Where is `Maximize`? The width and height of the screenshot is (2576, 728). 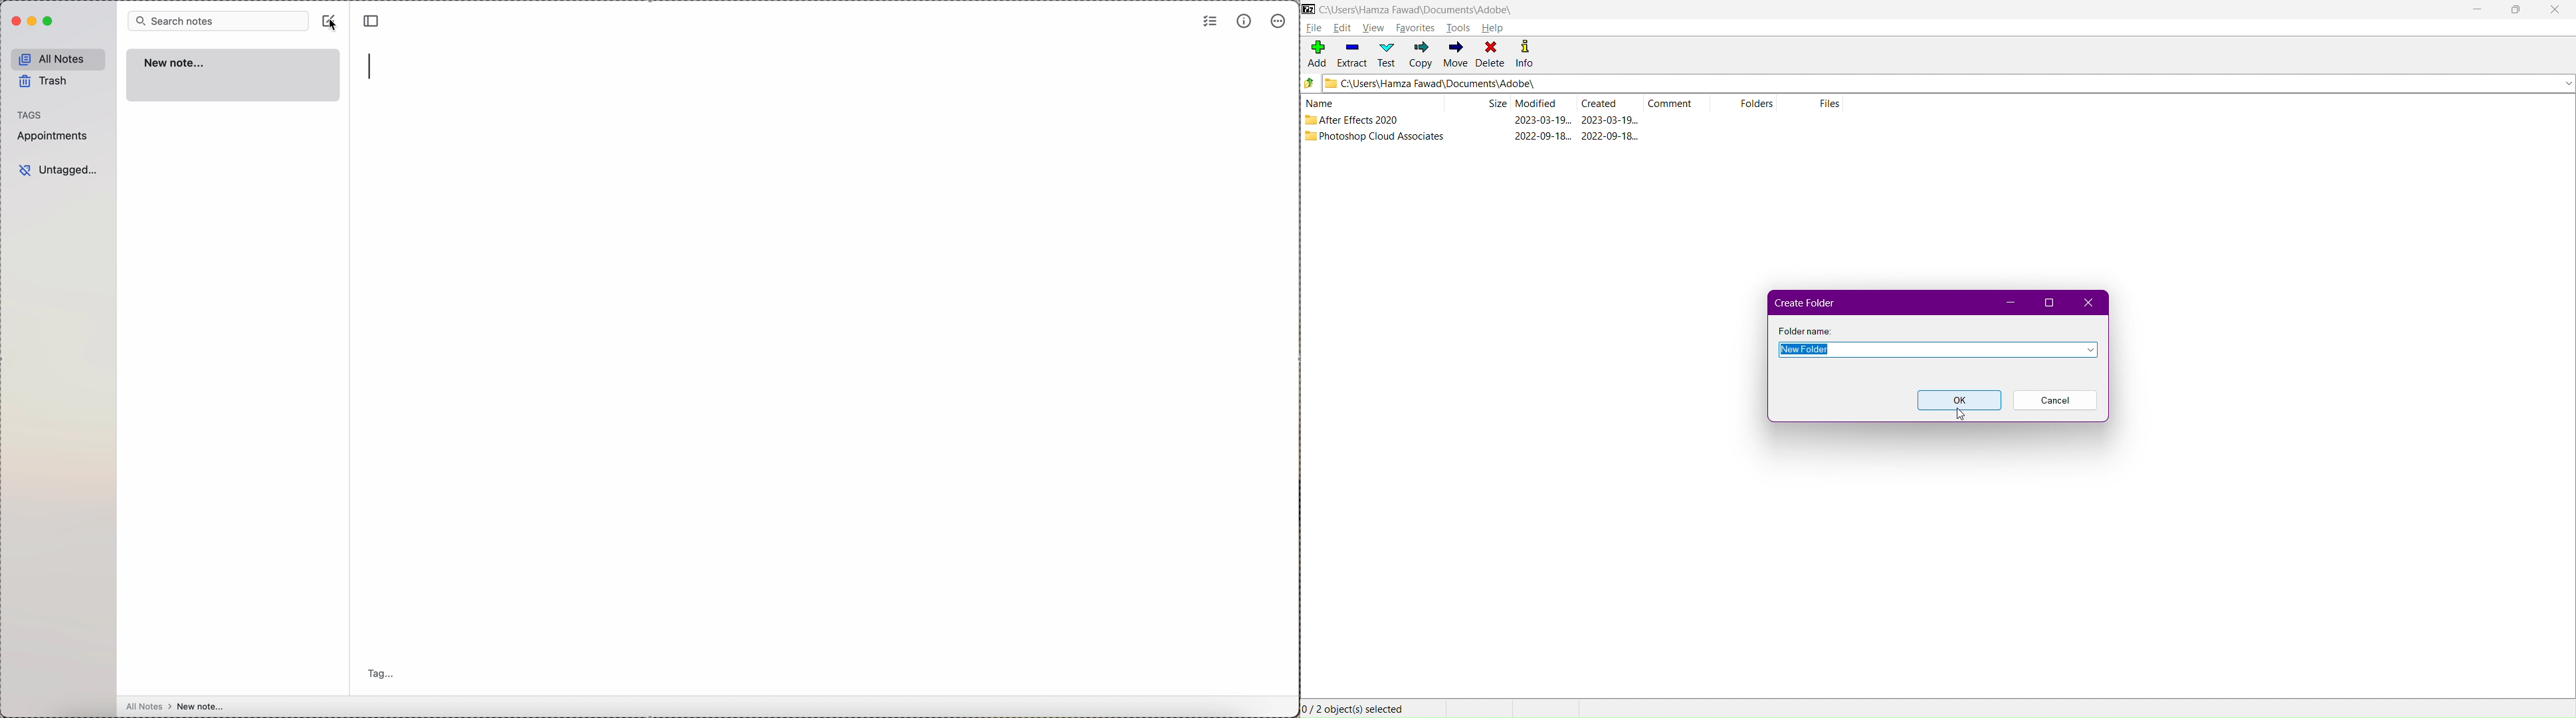
Maximize is located at coordinates (2515, 10).